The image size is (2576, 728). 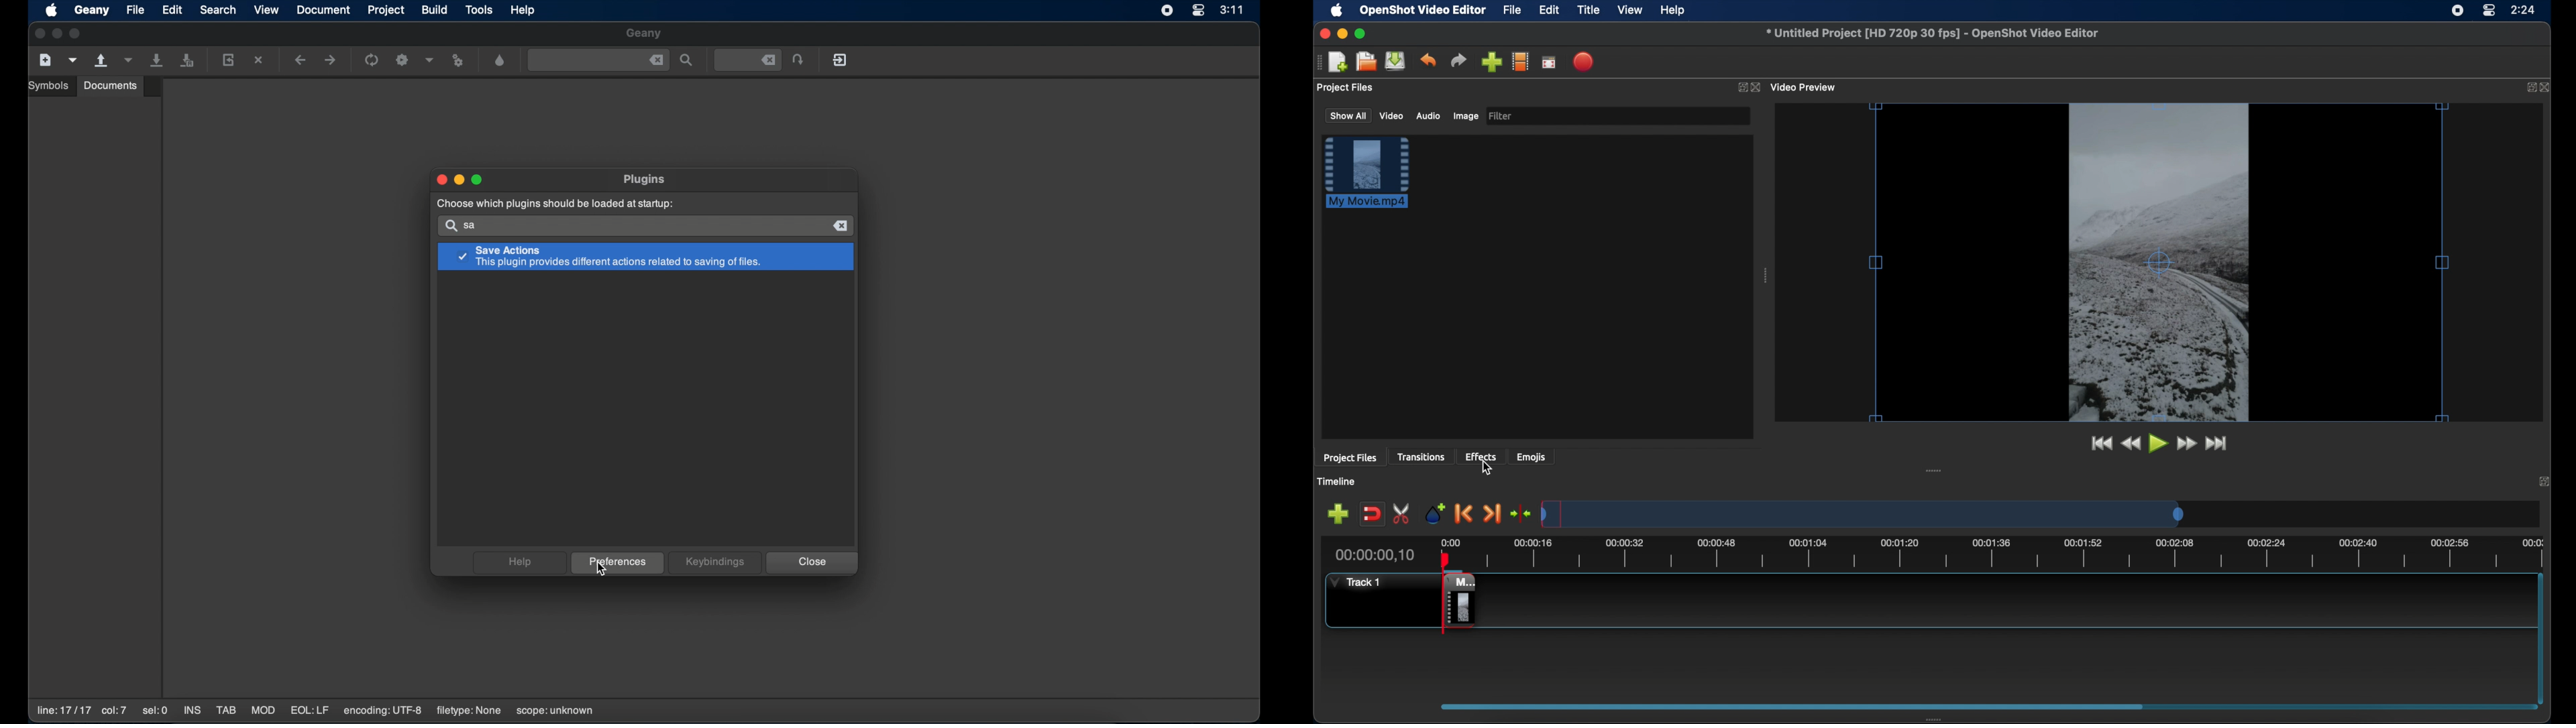 What do you see at coordinates (1424, 457) in the screenshot?
I see `transitions` at bounding box center [1424, 457].